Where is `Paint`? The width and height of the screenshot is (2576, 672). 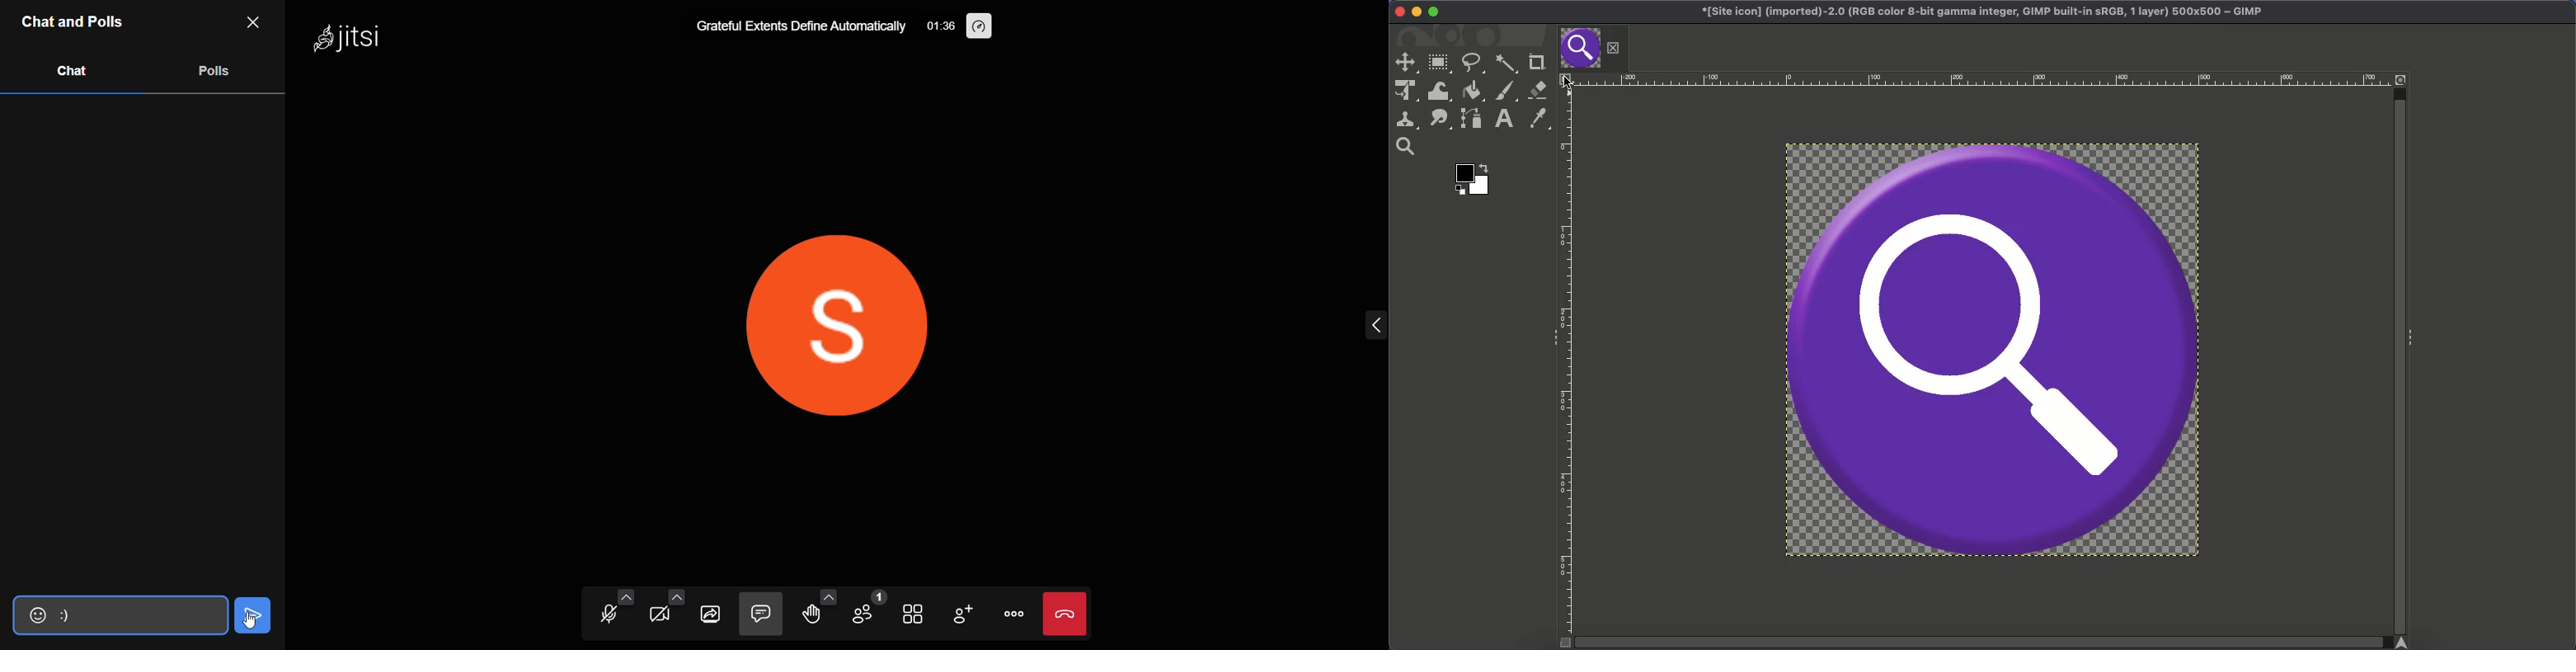
Paint is located at coordinates (1506, 92).